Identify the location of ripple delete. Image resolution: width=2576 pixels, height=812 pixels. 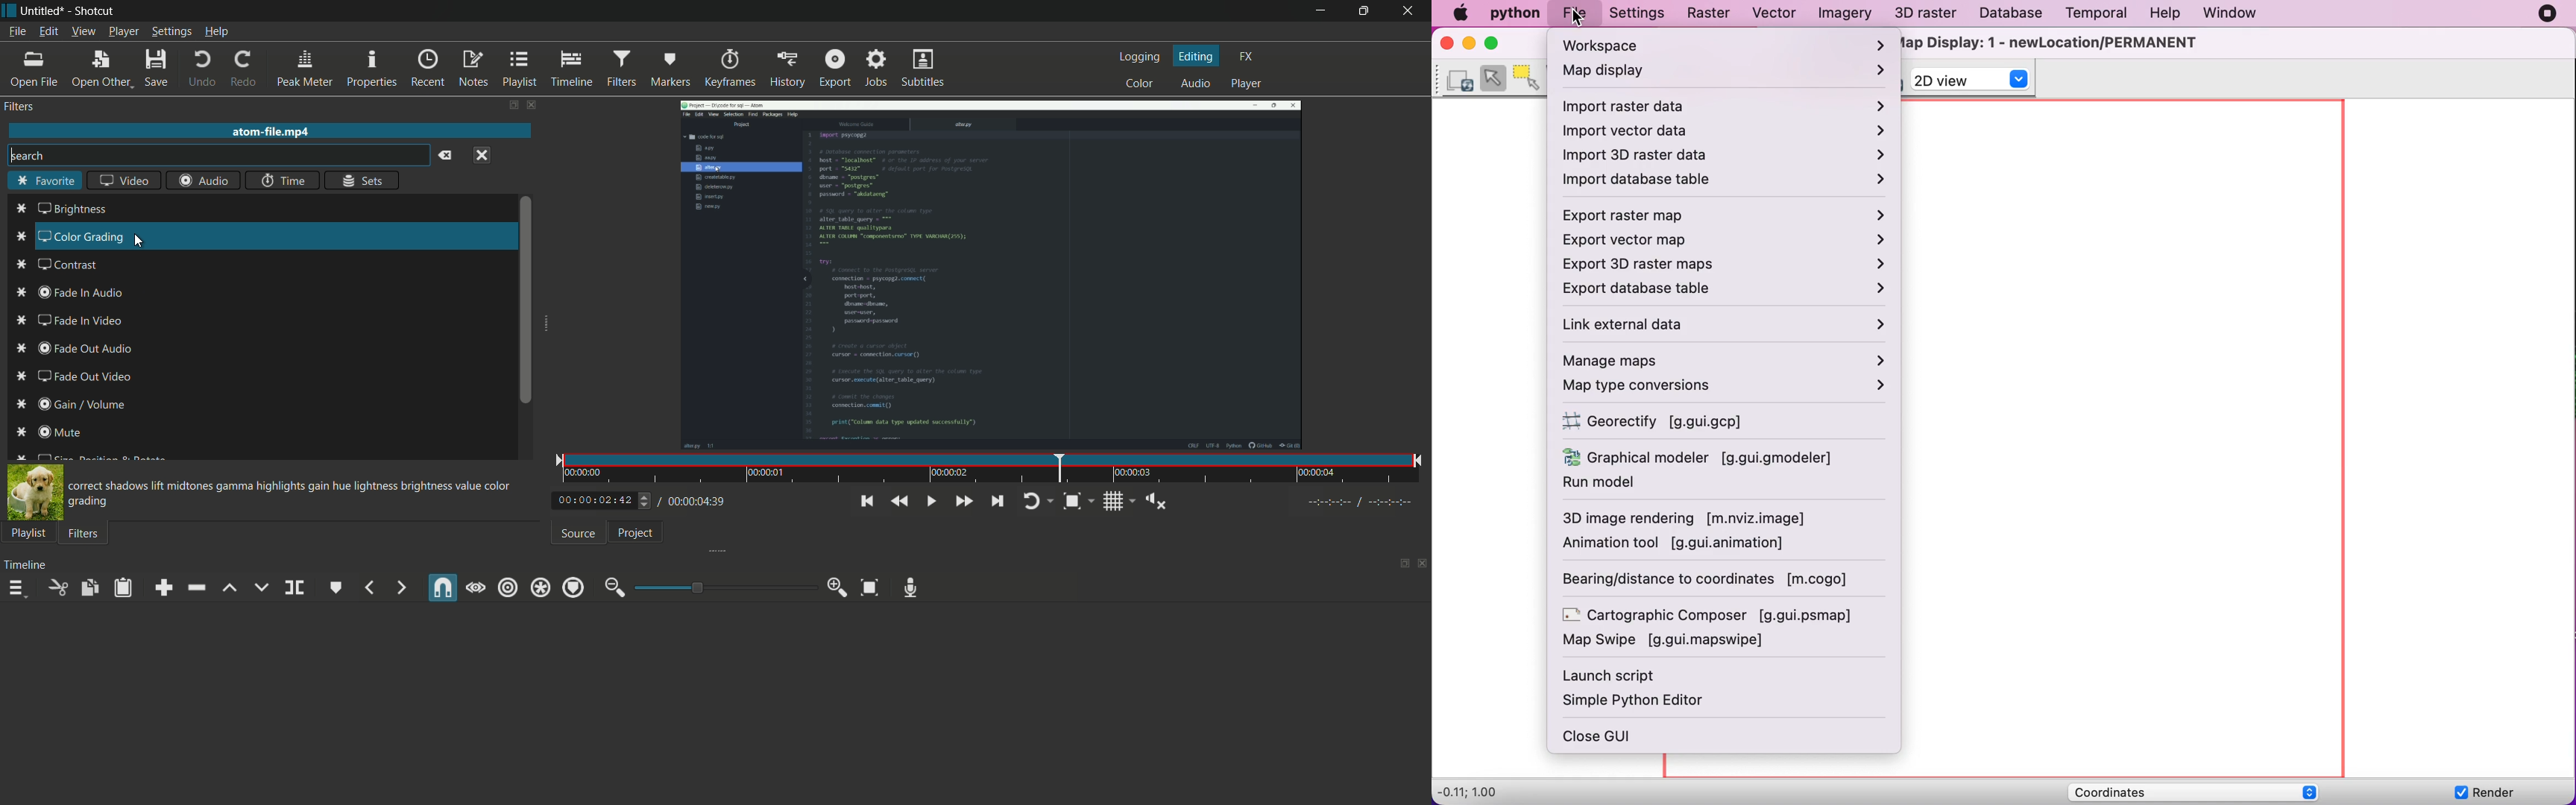
(195, 587).